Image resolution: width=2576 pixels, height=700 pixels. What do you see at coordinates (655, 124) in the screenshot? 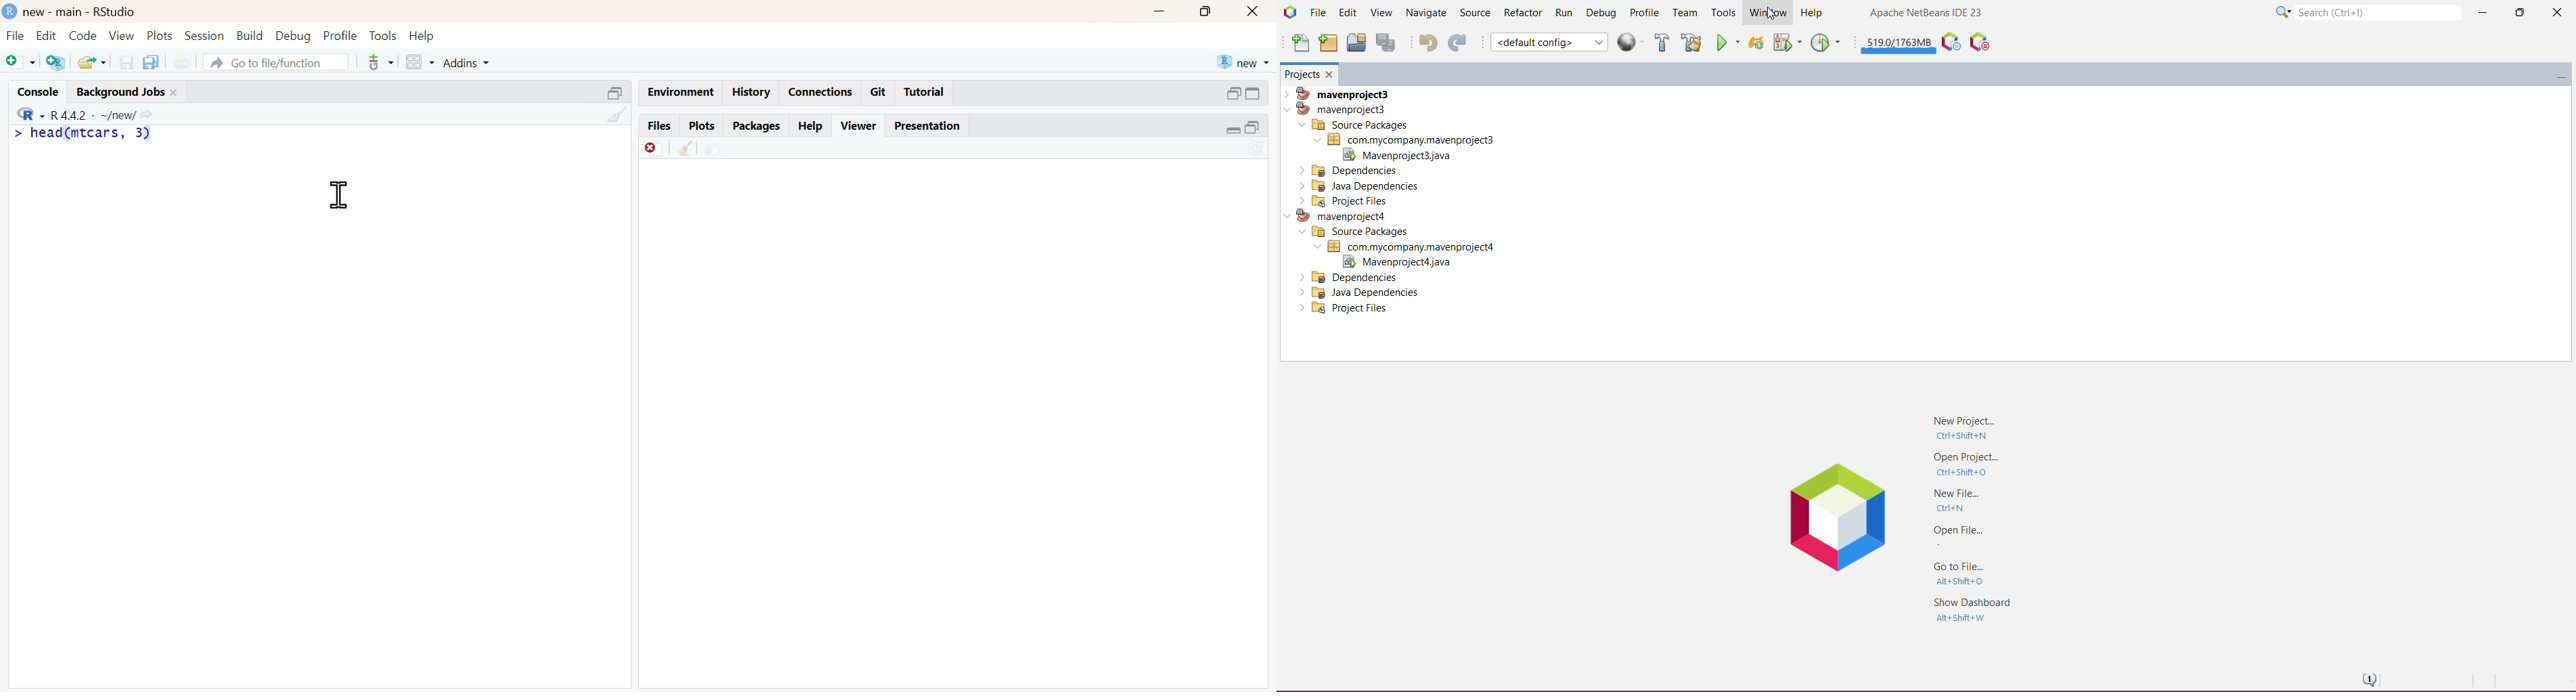
I see `Files` at bounding box center [655, 124].